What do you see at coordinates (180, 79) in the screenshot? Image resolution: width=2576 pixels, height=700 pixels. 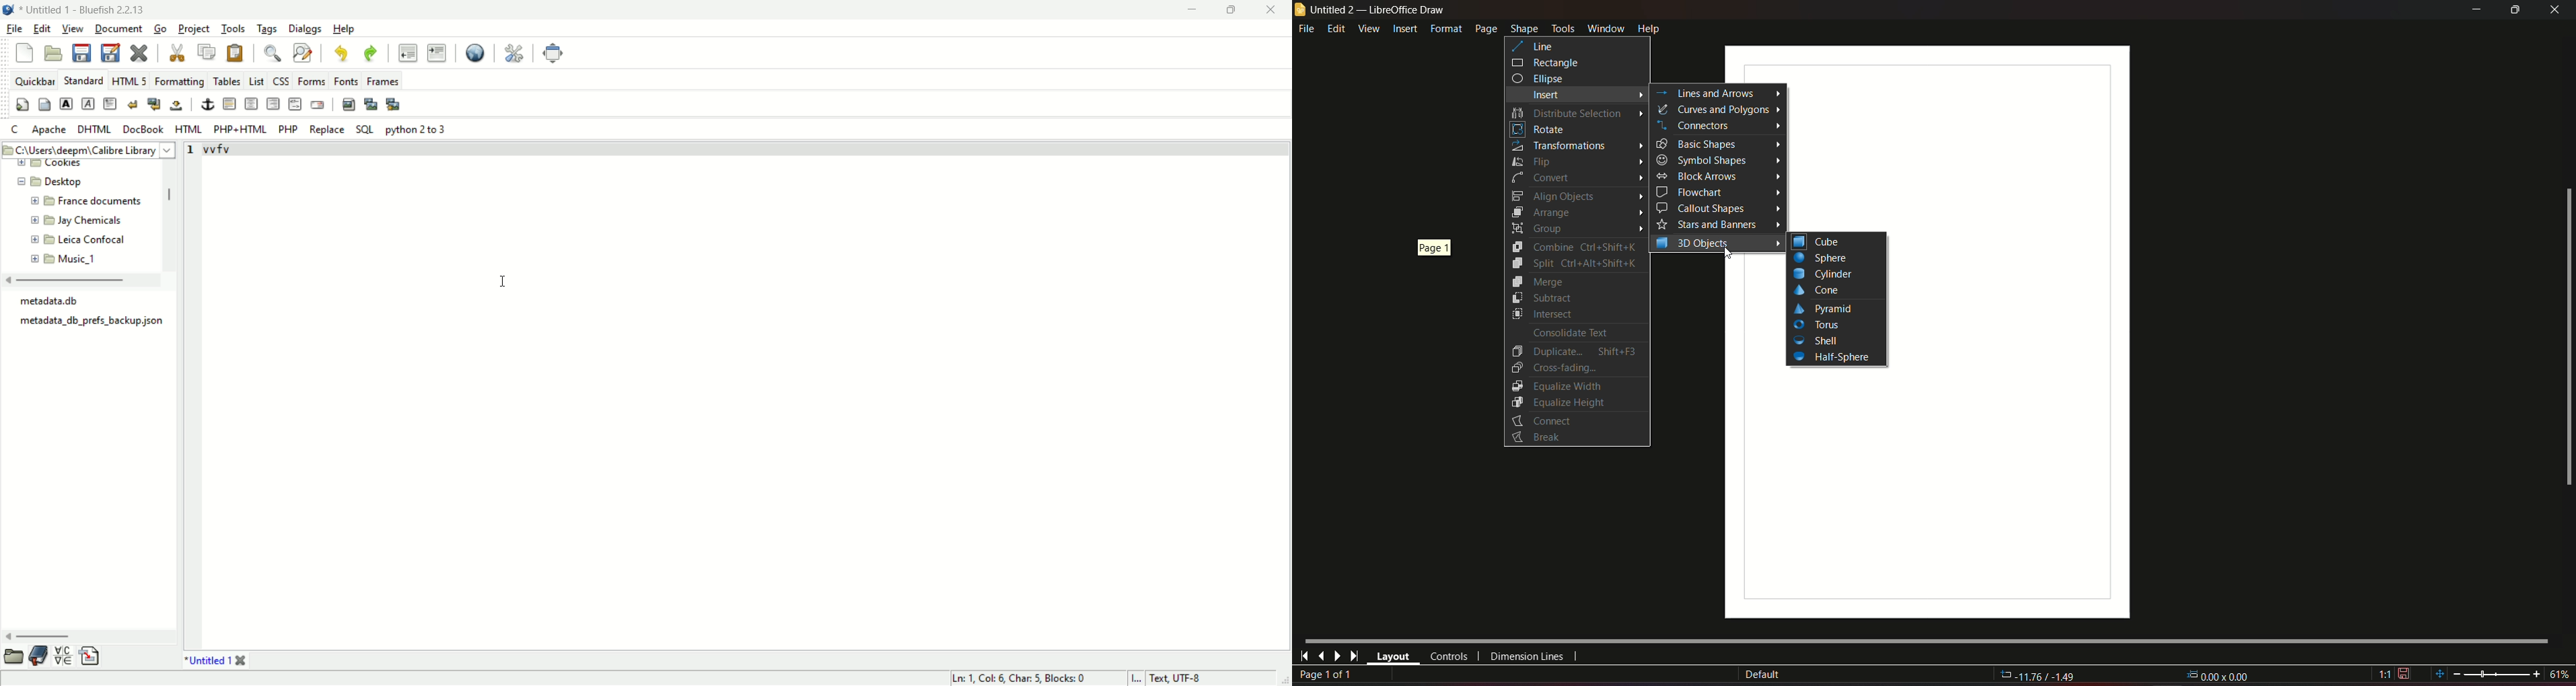 I see `formatting` at bounding box center [180, 79].